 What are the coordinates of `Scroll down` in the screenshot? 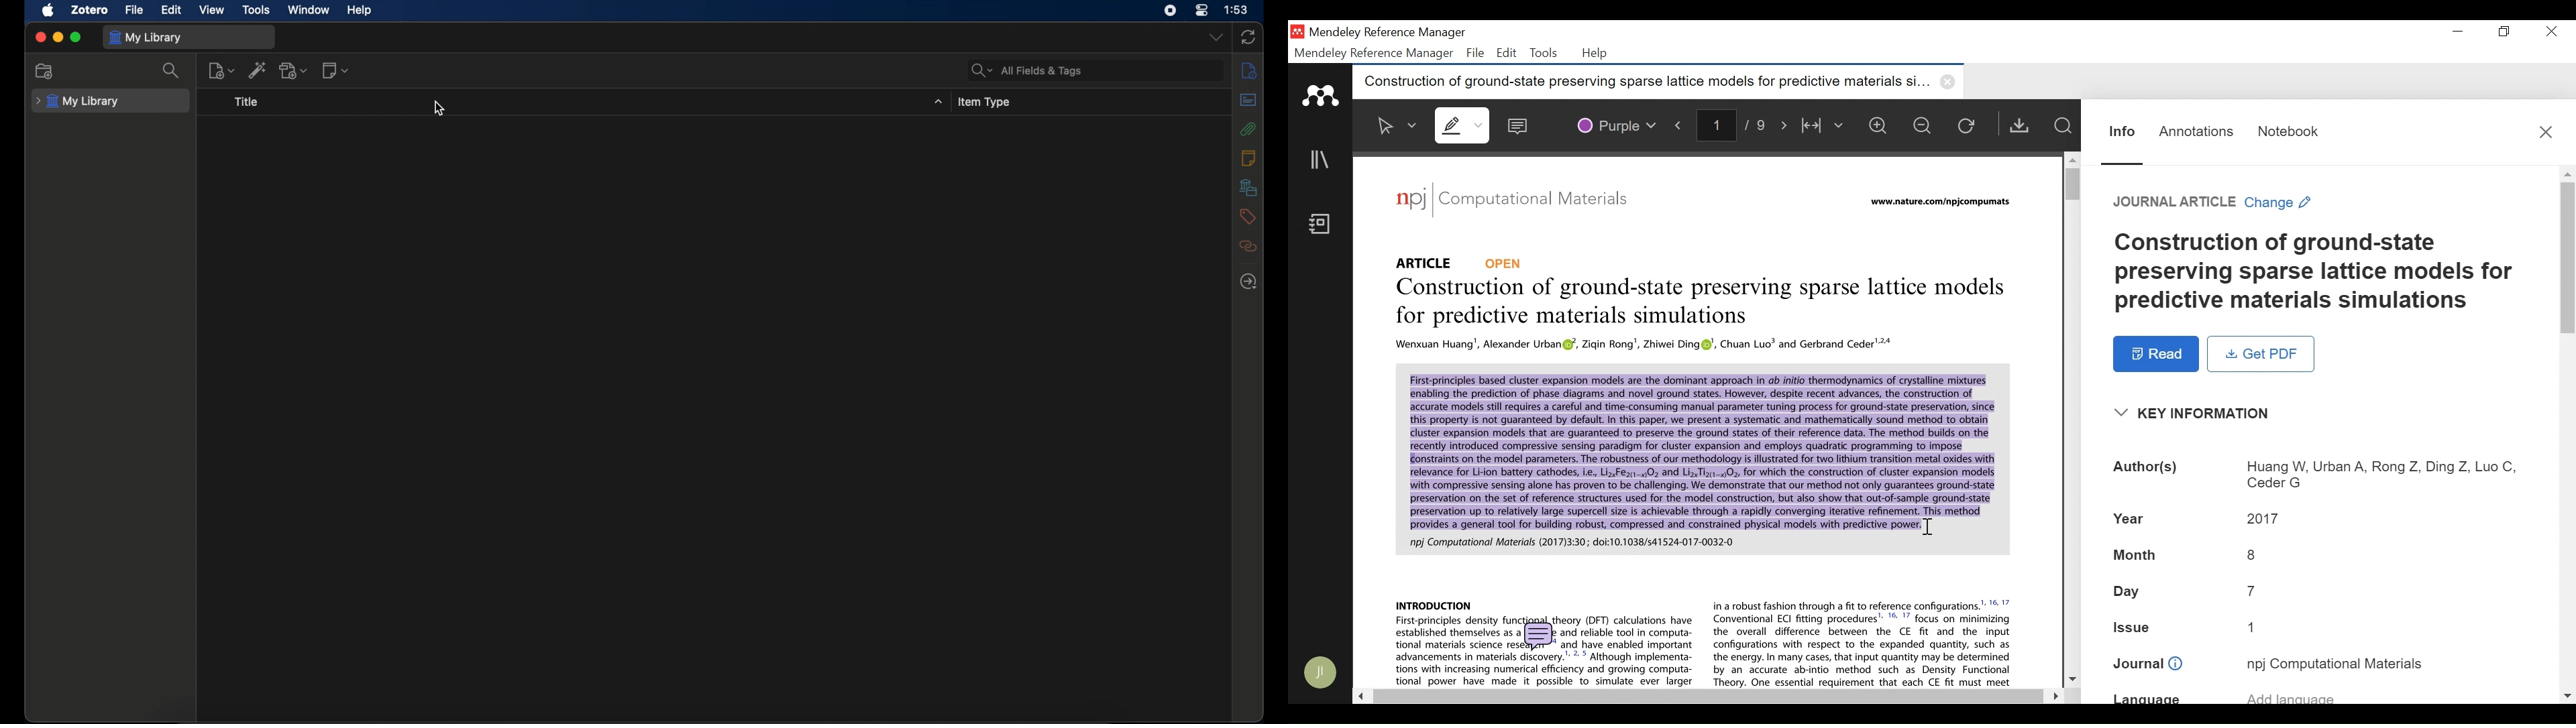 It's located at (2072, 677).